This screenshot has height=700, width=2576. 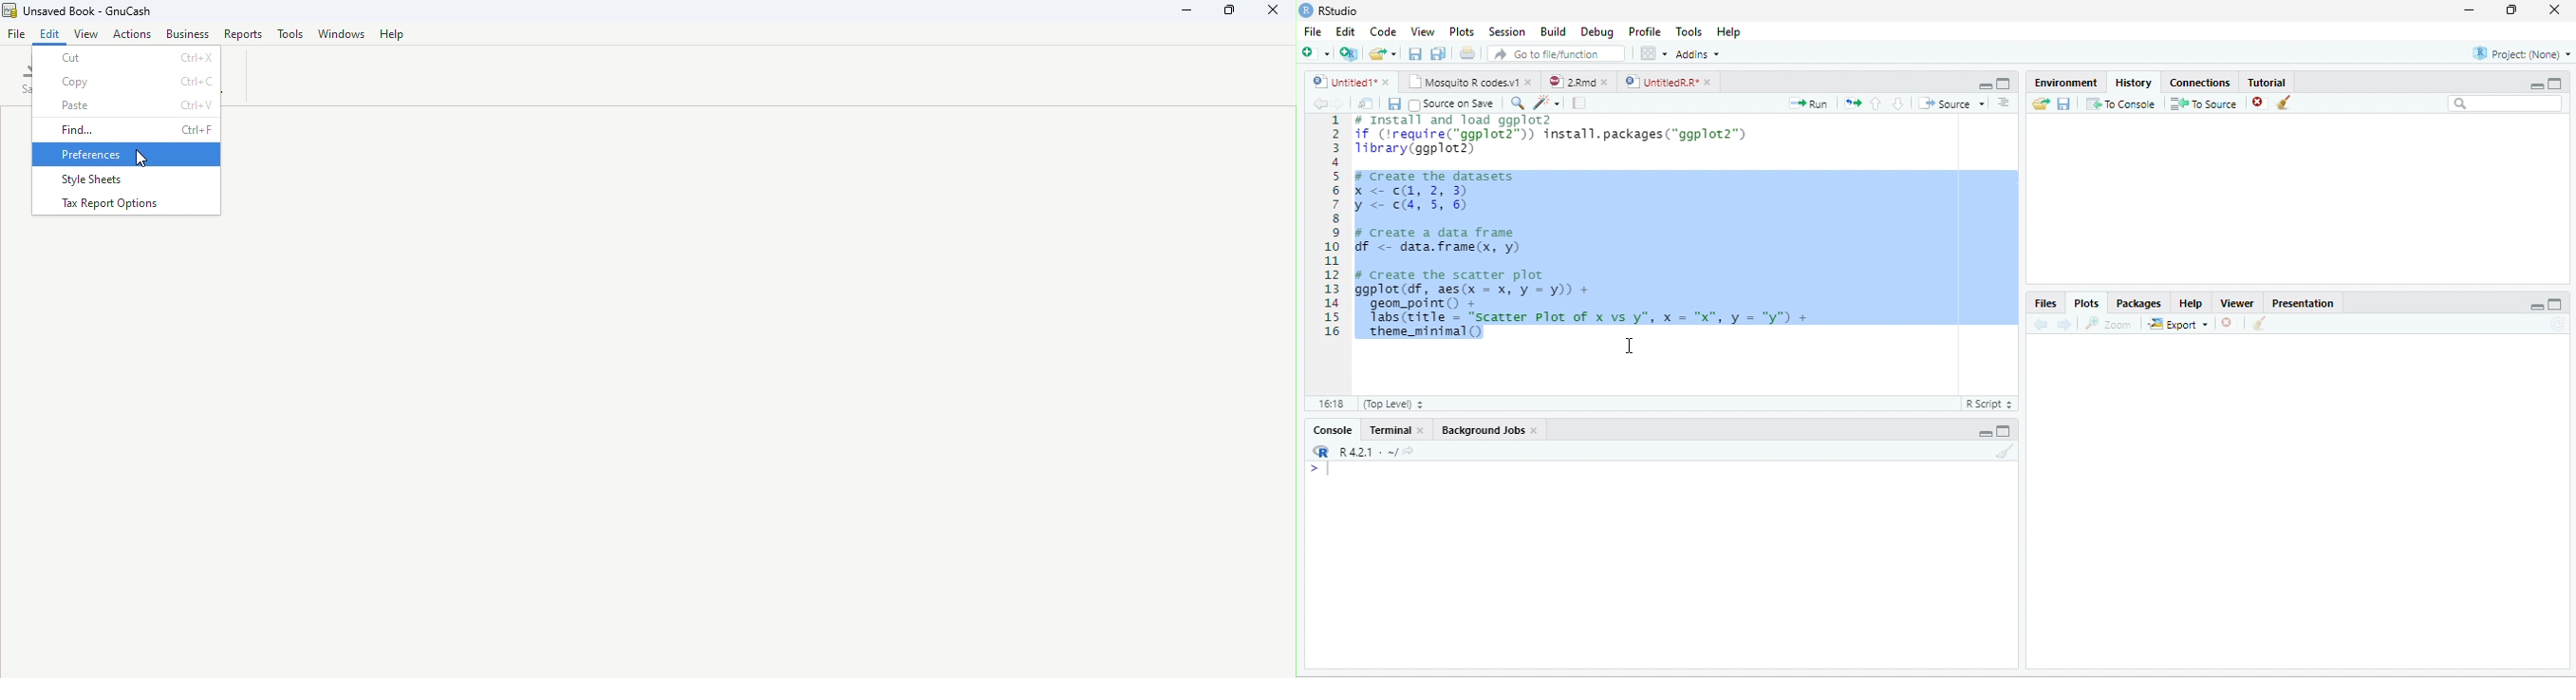 What do you see at coordinates (1548, 103) in the screenshot?
I see `Code tools` at bounding box center [1548, 103].